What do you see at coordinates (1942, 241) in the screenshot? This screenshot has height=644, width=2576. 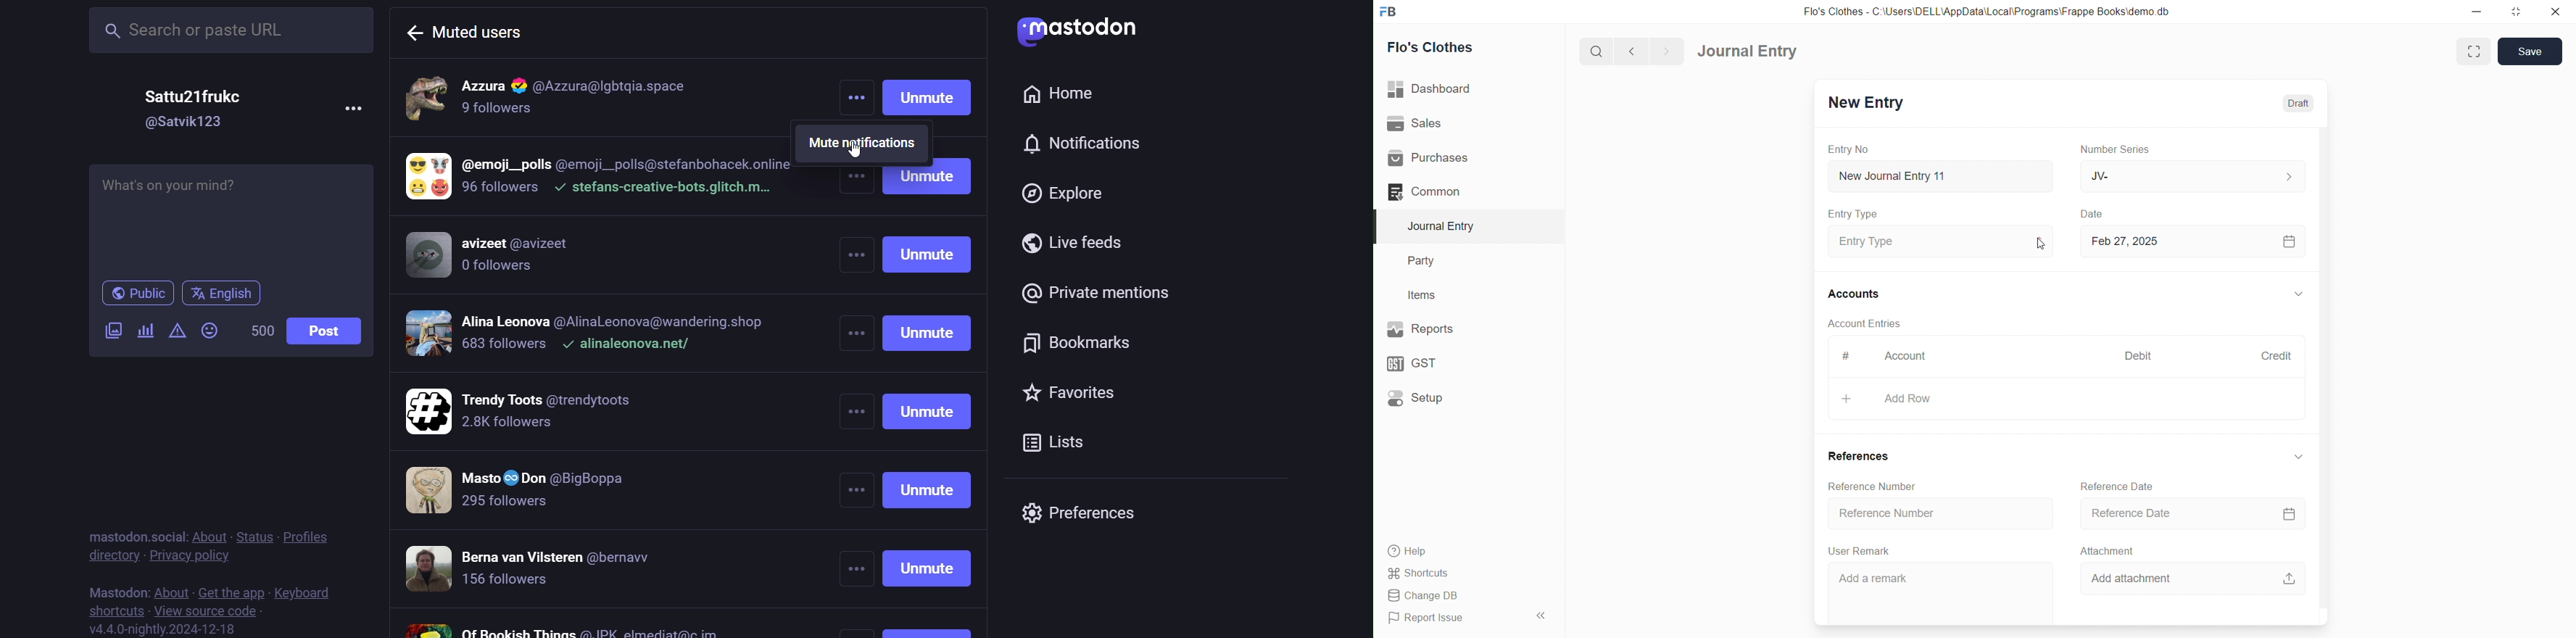 I see `Entry Type` at bounding box center [1942, 241].